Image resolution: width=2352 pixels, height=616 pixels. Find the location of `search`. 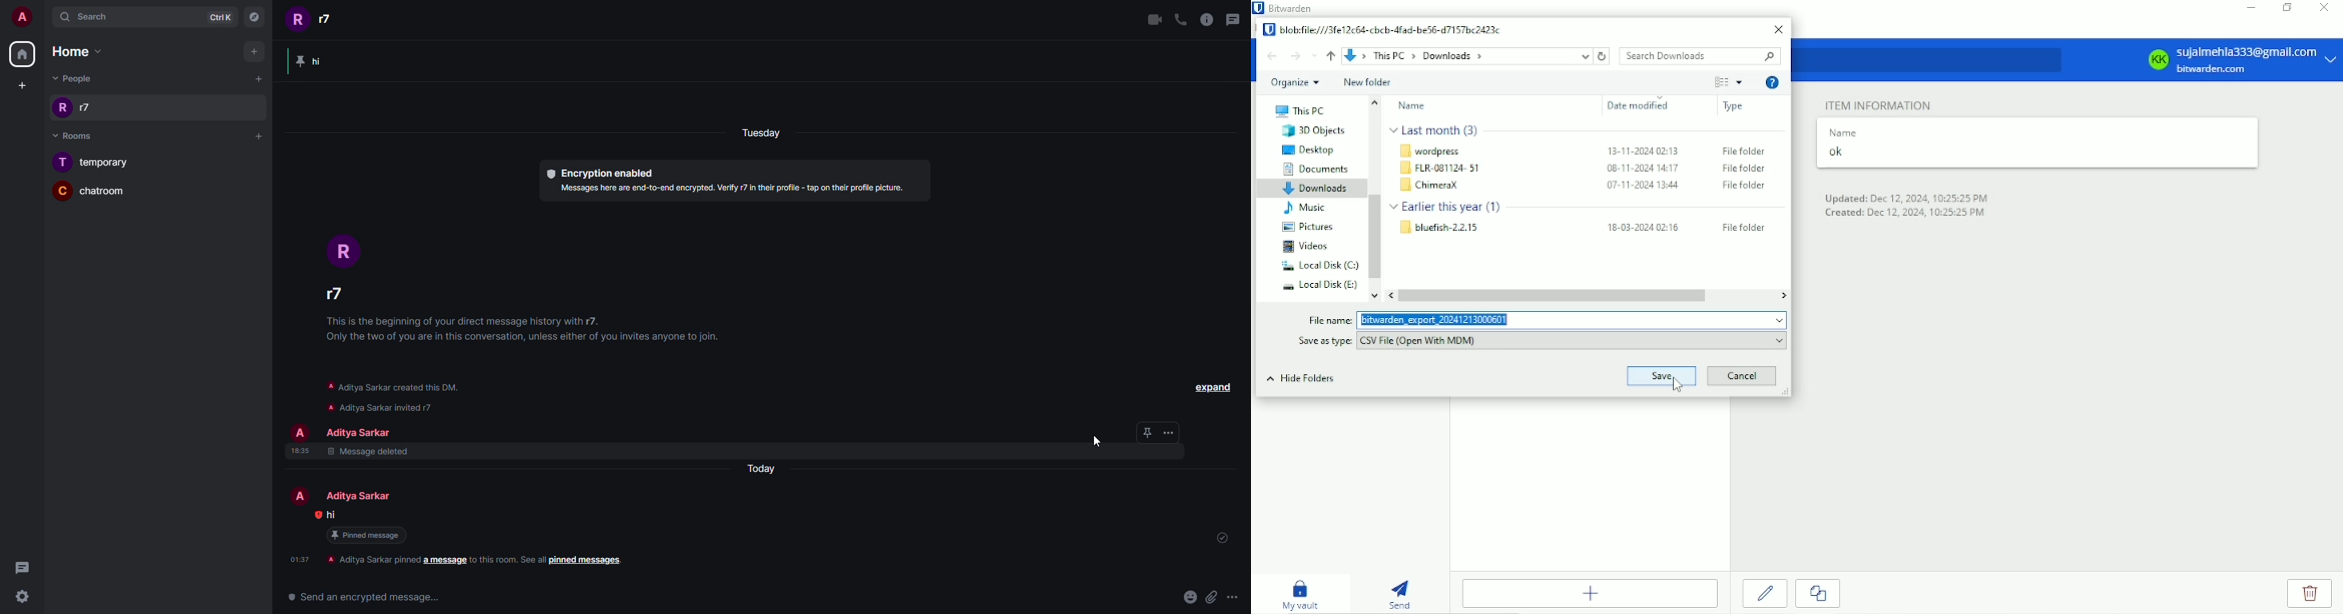

search is located at coordinates (88, 16).